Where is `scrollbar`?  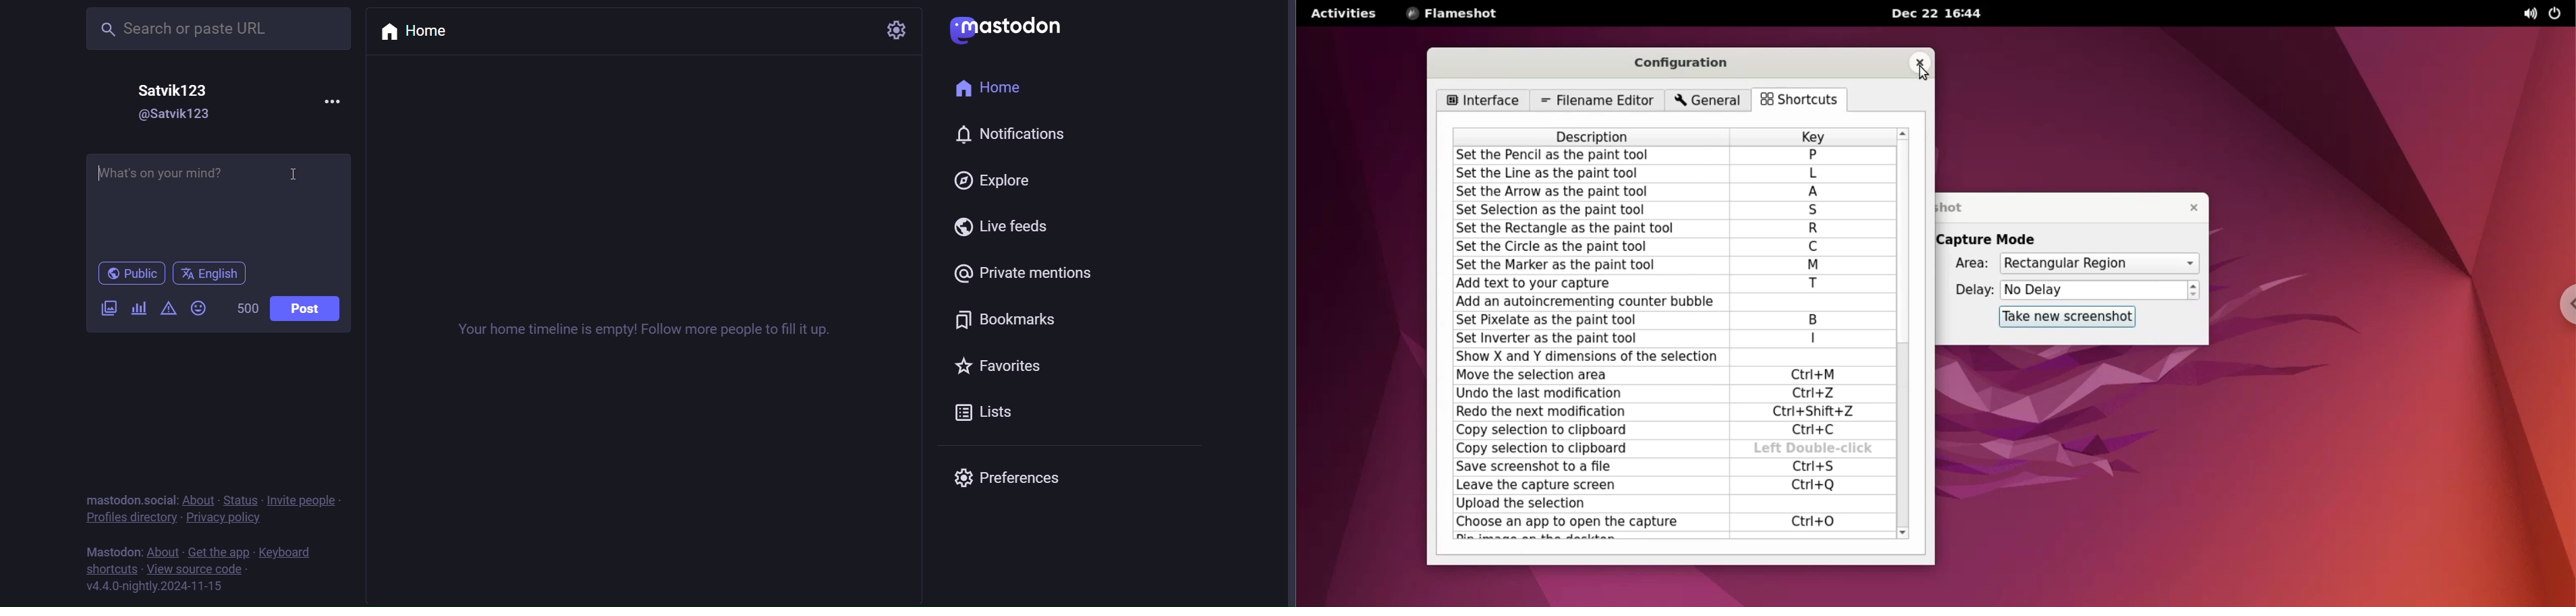
scrollbar is located at coordinates (1905, 332).